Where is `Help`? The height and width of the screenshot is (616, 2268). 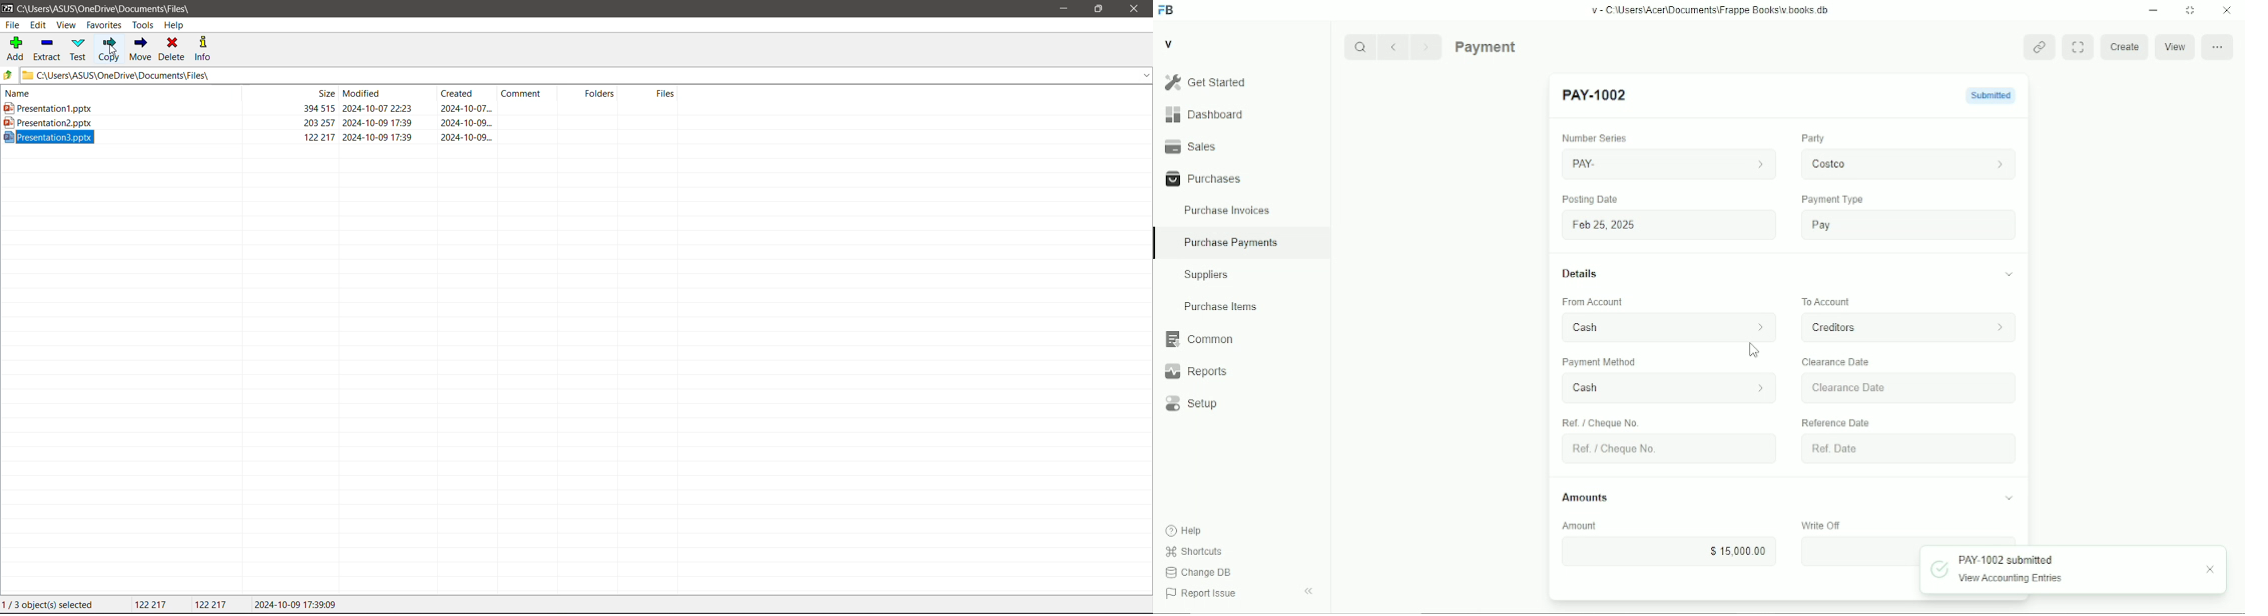
Help is located at coordinates (1184, 531).